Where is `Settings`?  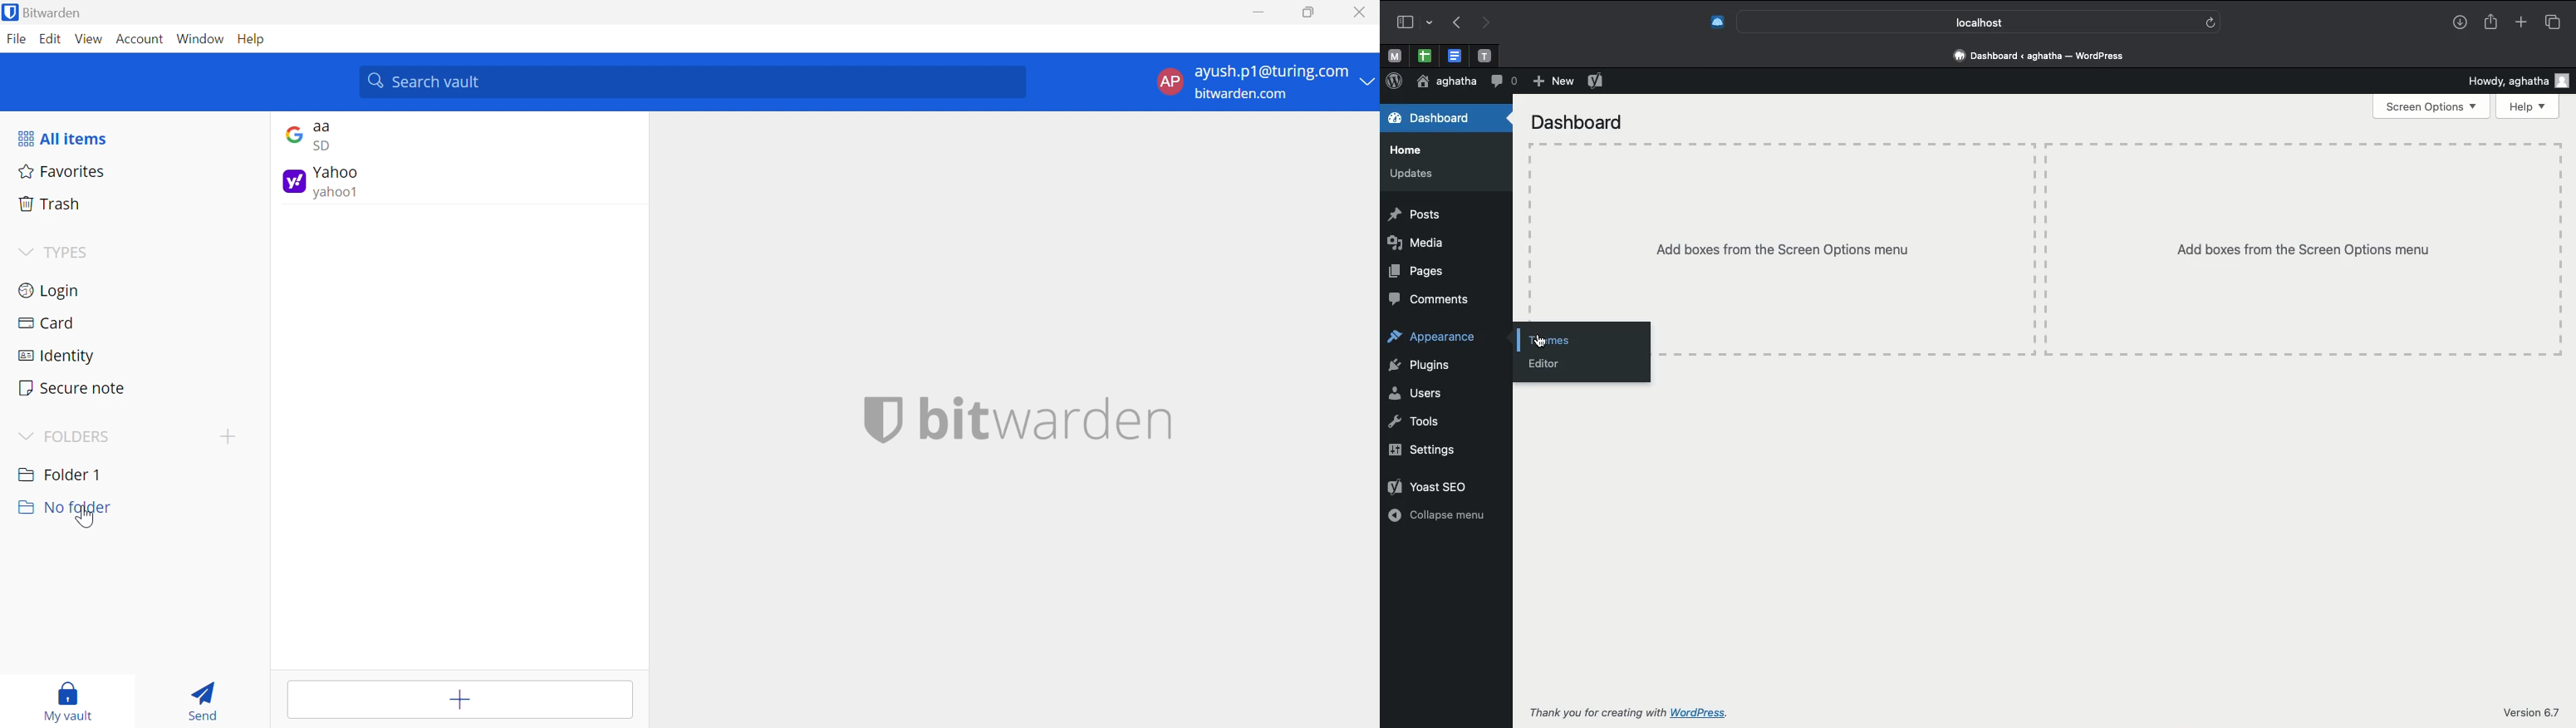
Settings is located at coordinates (1420, 450).